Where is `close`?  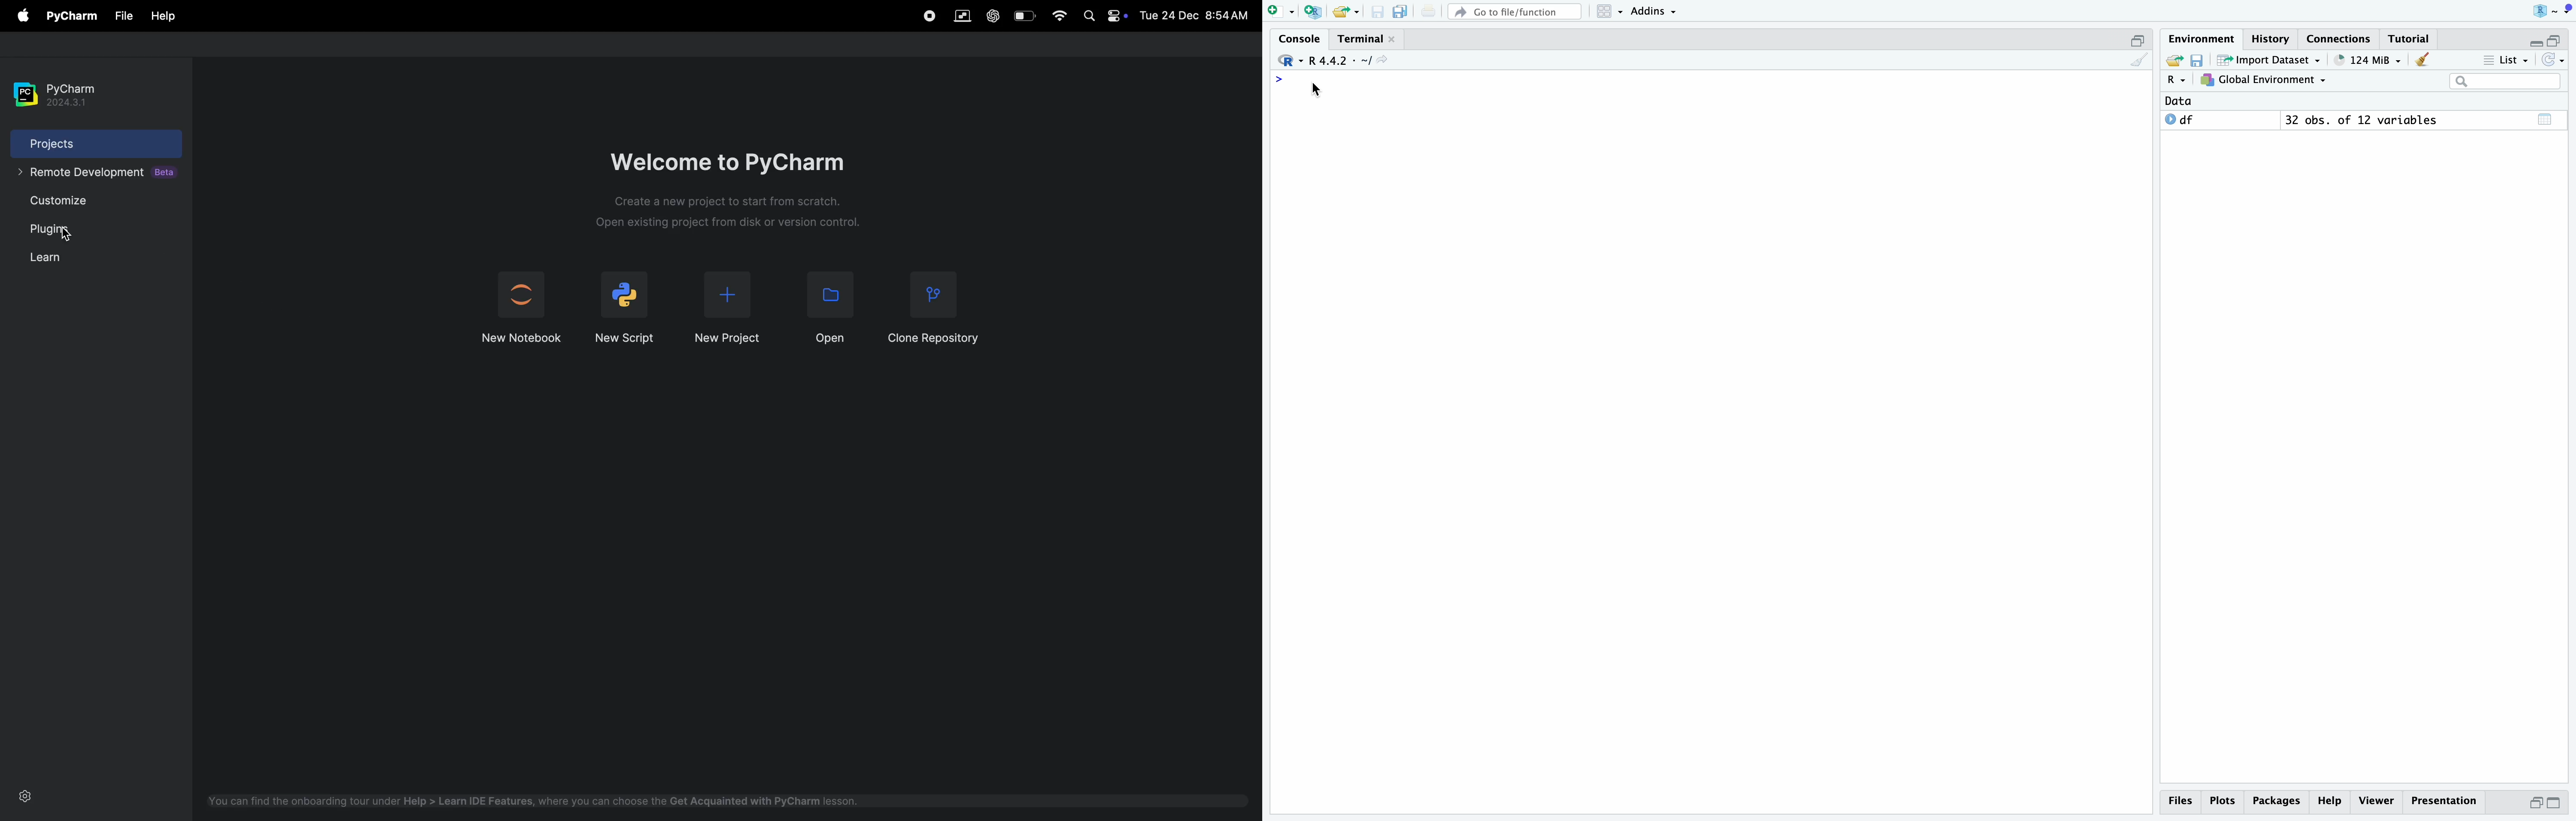 close is located at coordinates (1392, 39).